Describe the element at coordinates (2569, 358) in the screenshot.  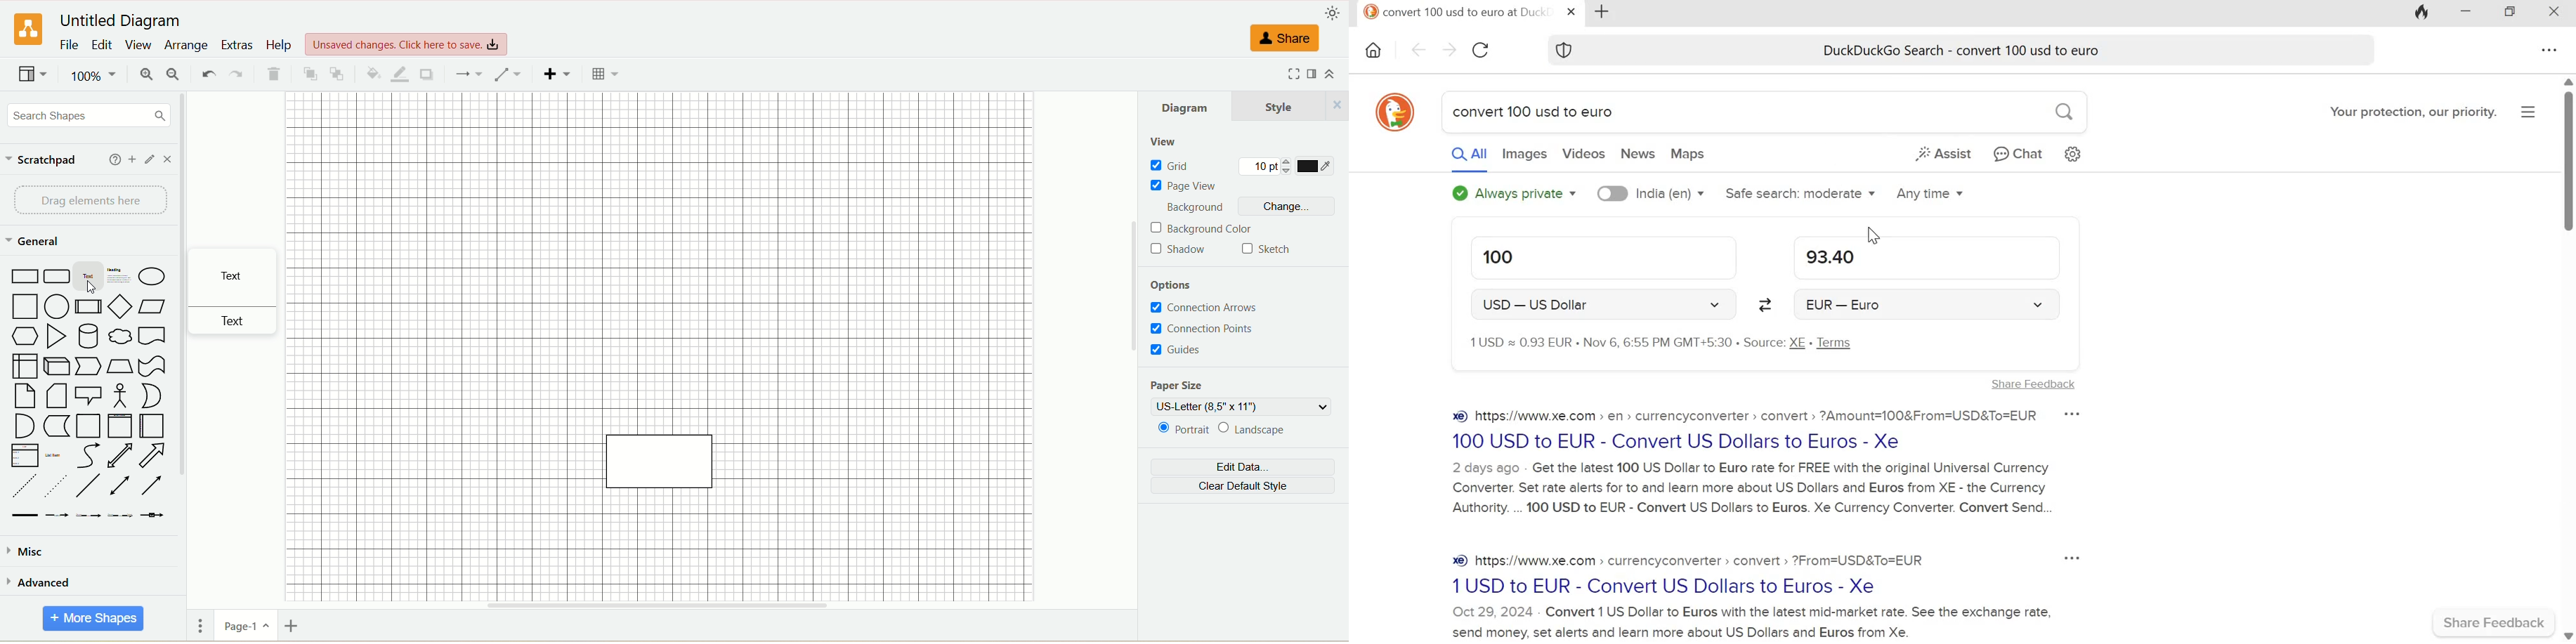
I see `scrollbar` at that location.